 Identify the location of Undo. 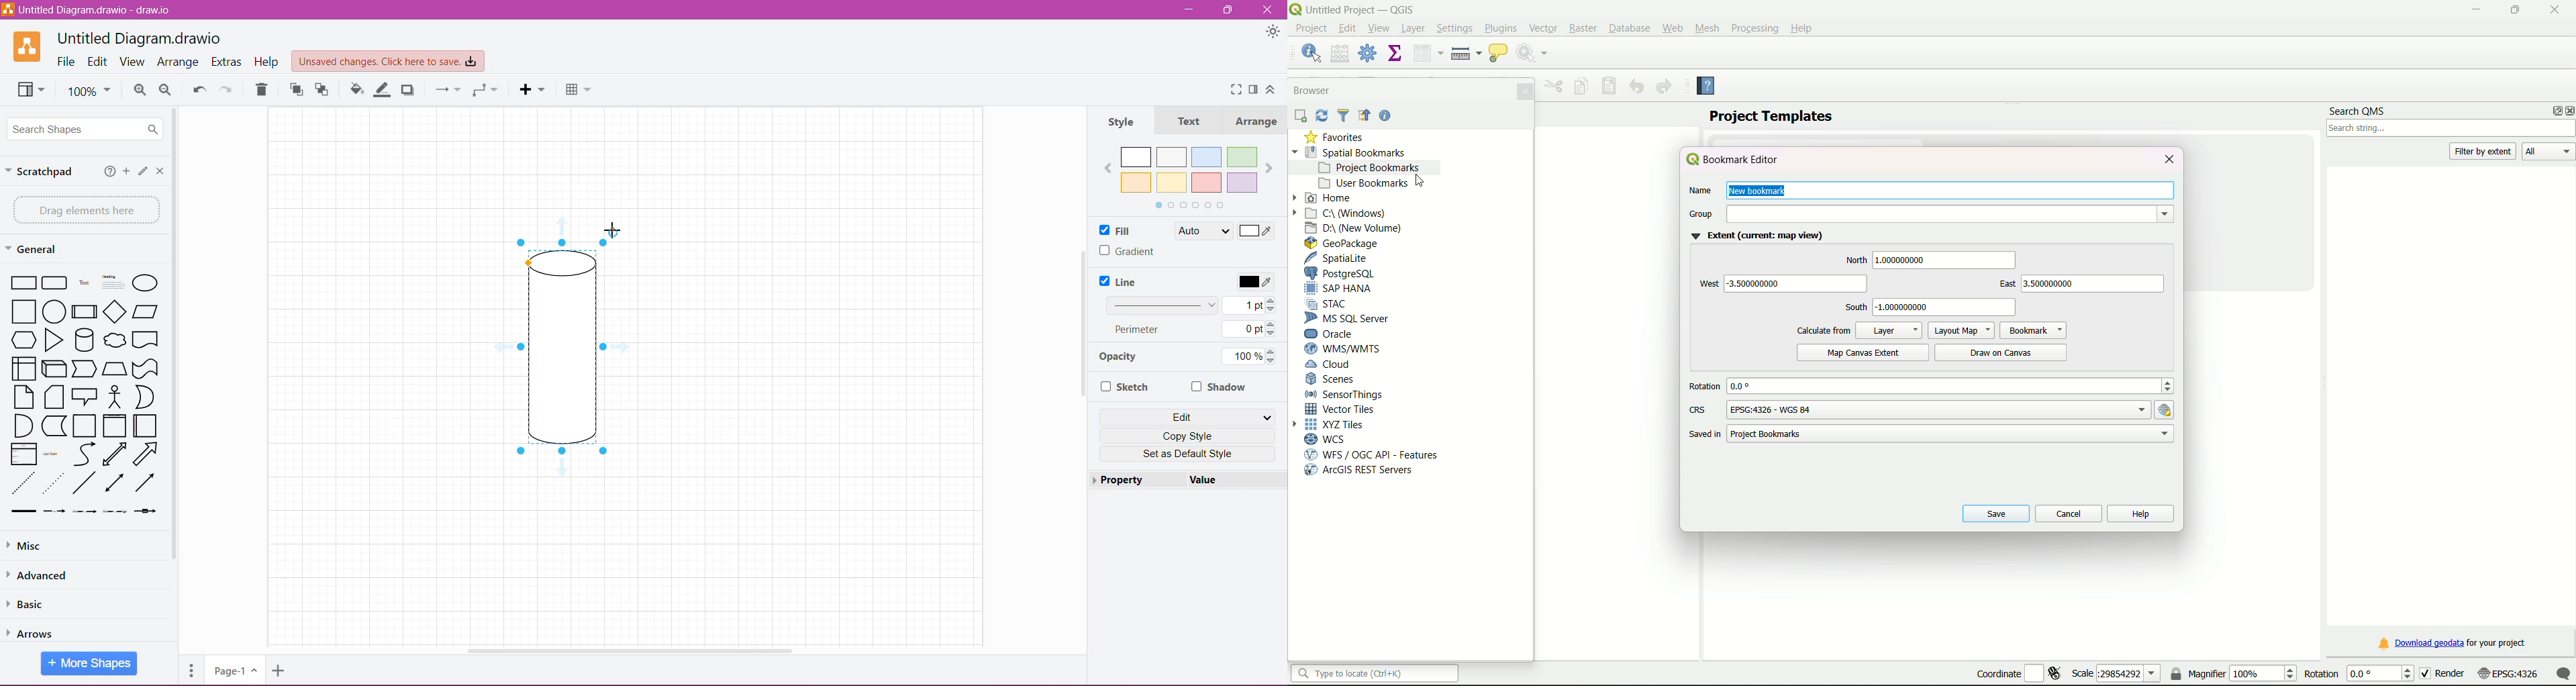
(198, 89).